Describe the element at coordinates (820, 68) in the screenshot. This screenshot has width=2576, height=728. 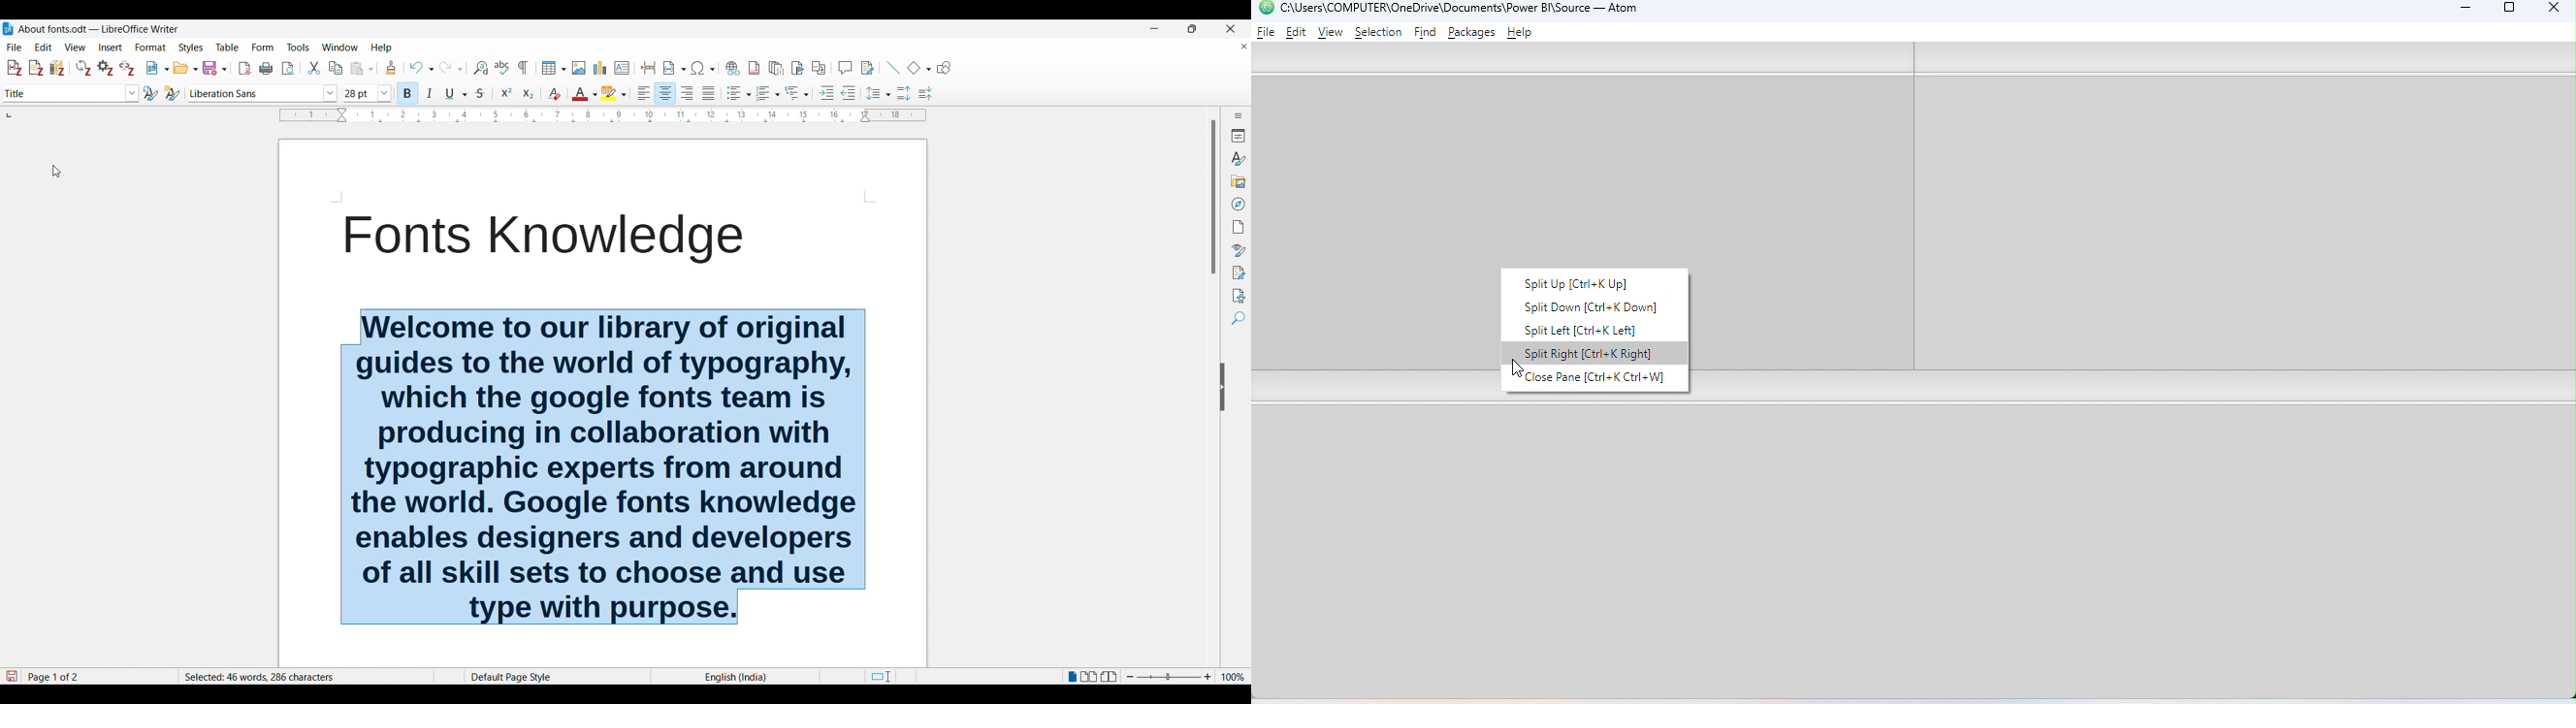
I see `Insert cross-reference` at that location.